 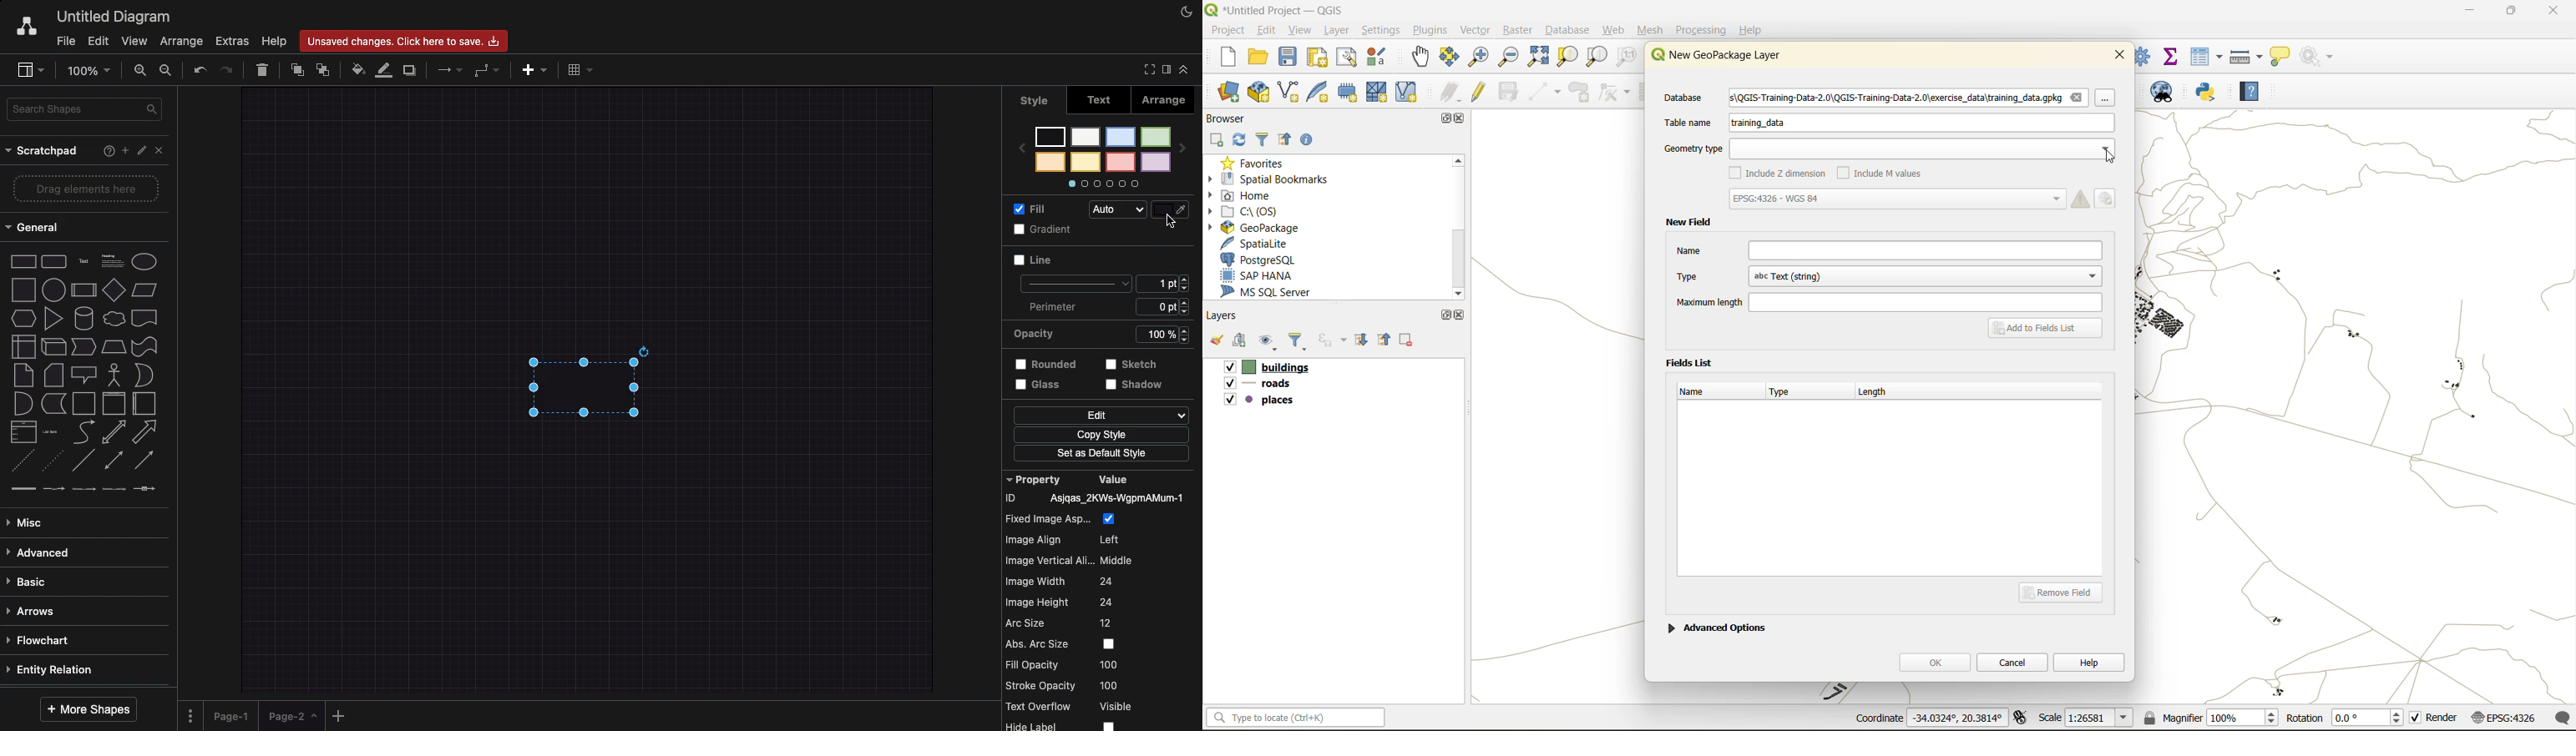 I want to click on list item, so click(x=52, y=431).